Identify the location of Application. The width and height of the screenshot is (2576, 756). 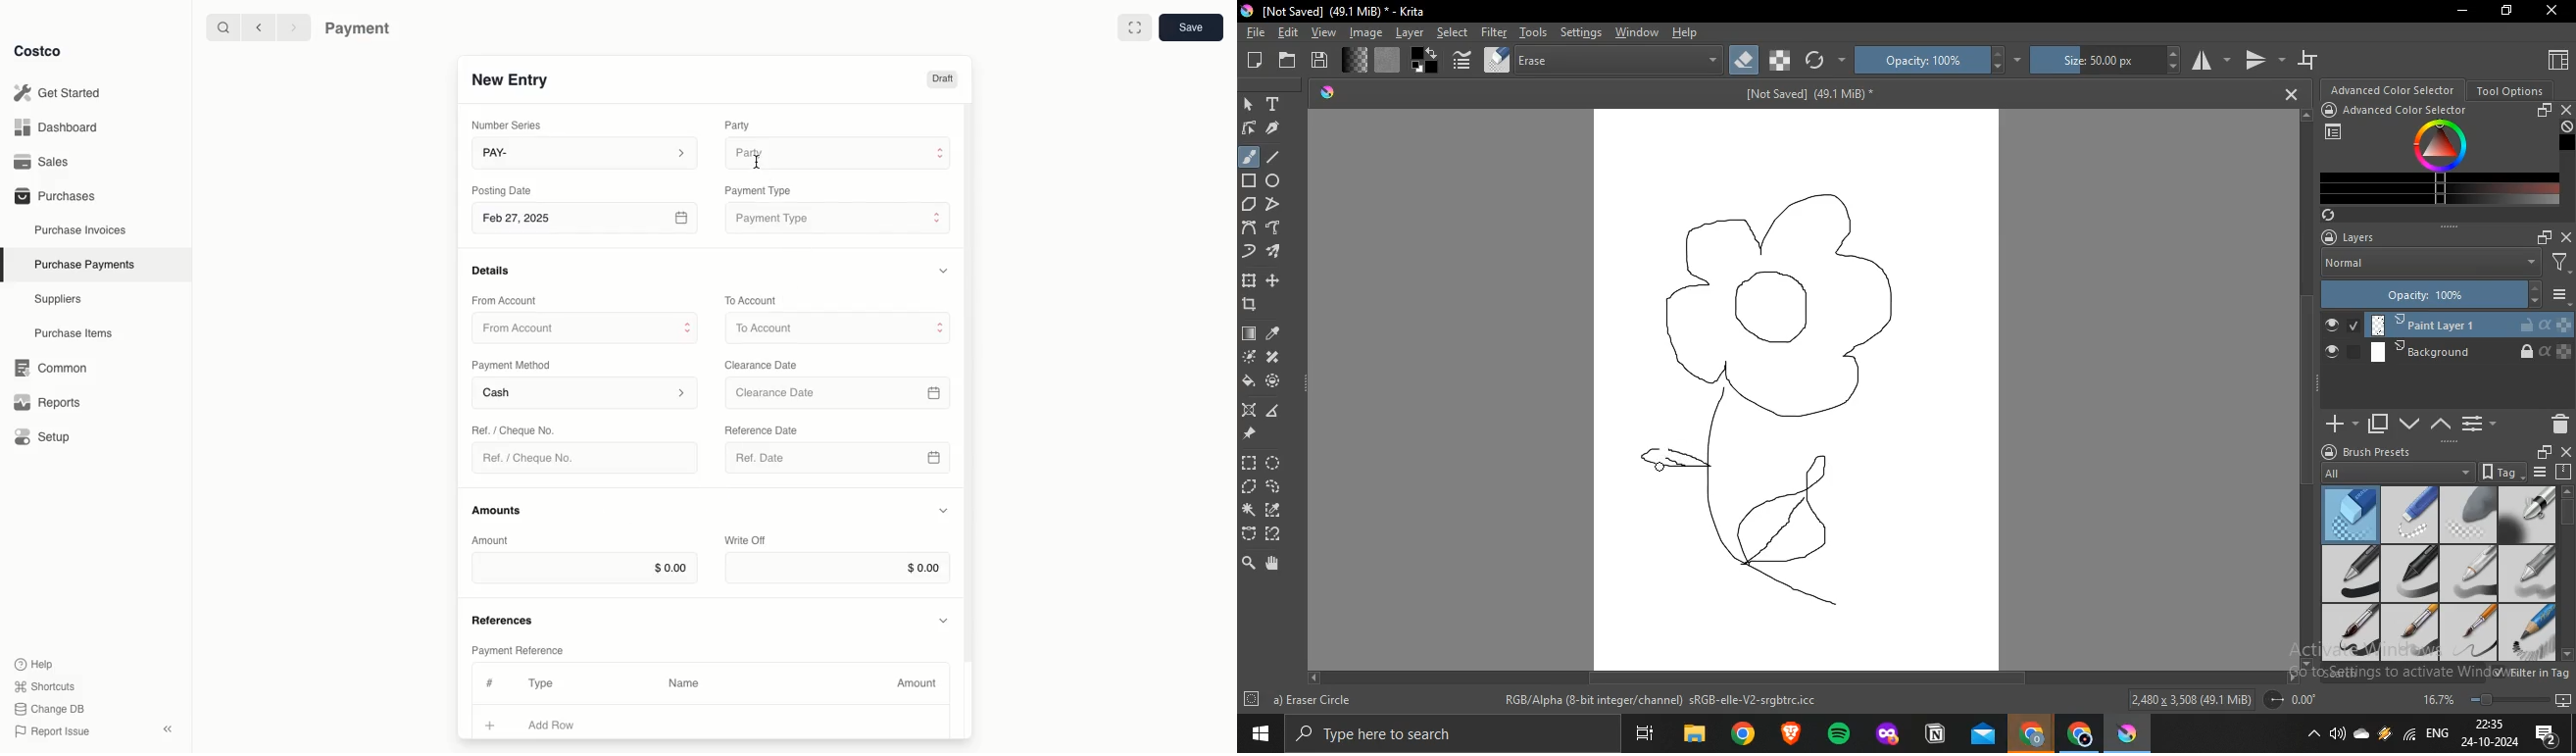
(1792, 732).